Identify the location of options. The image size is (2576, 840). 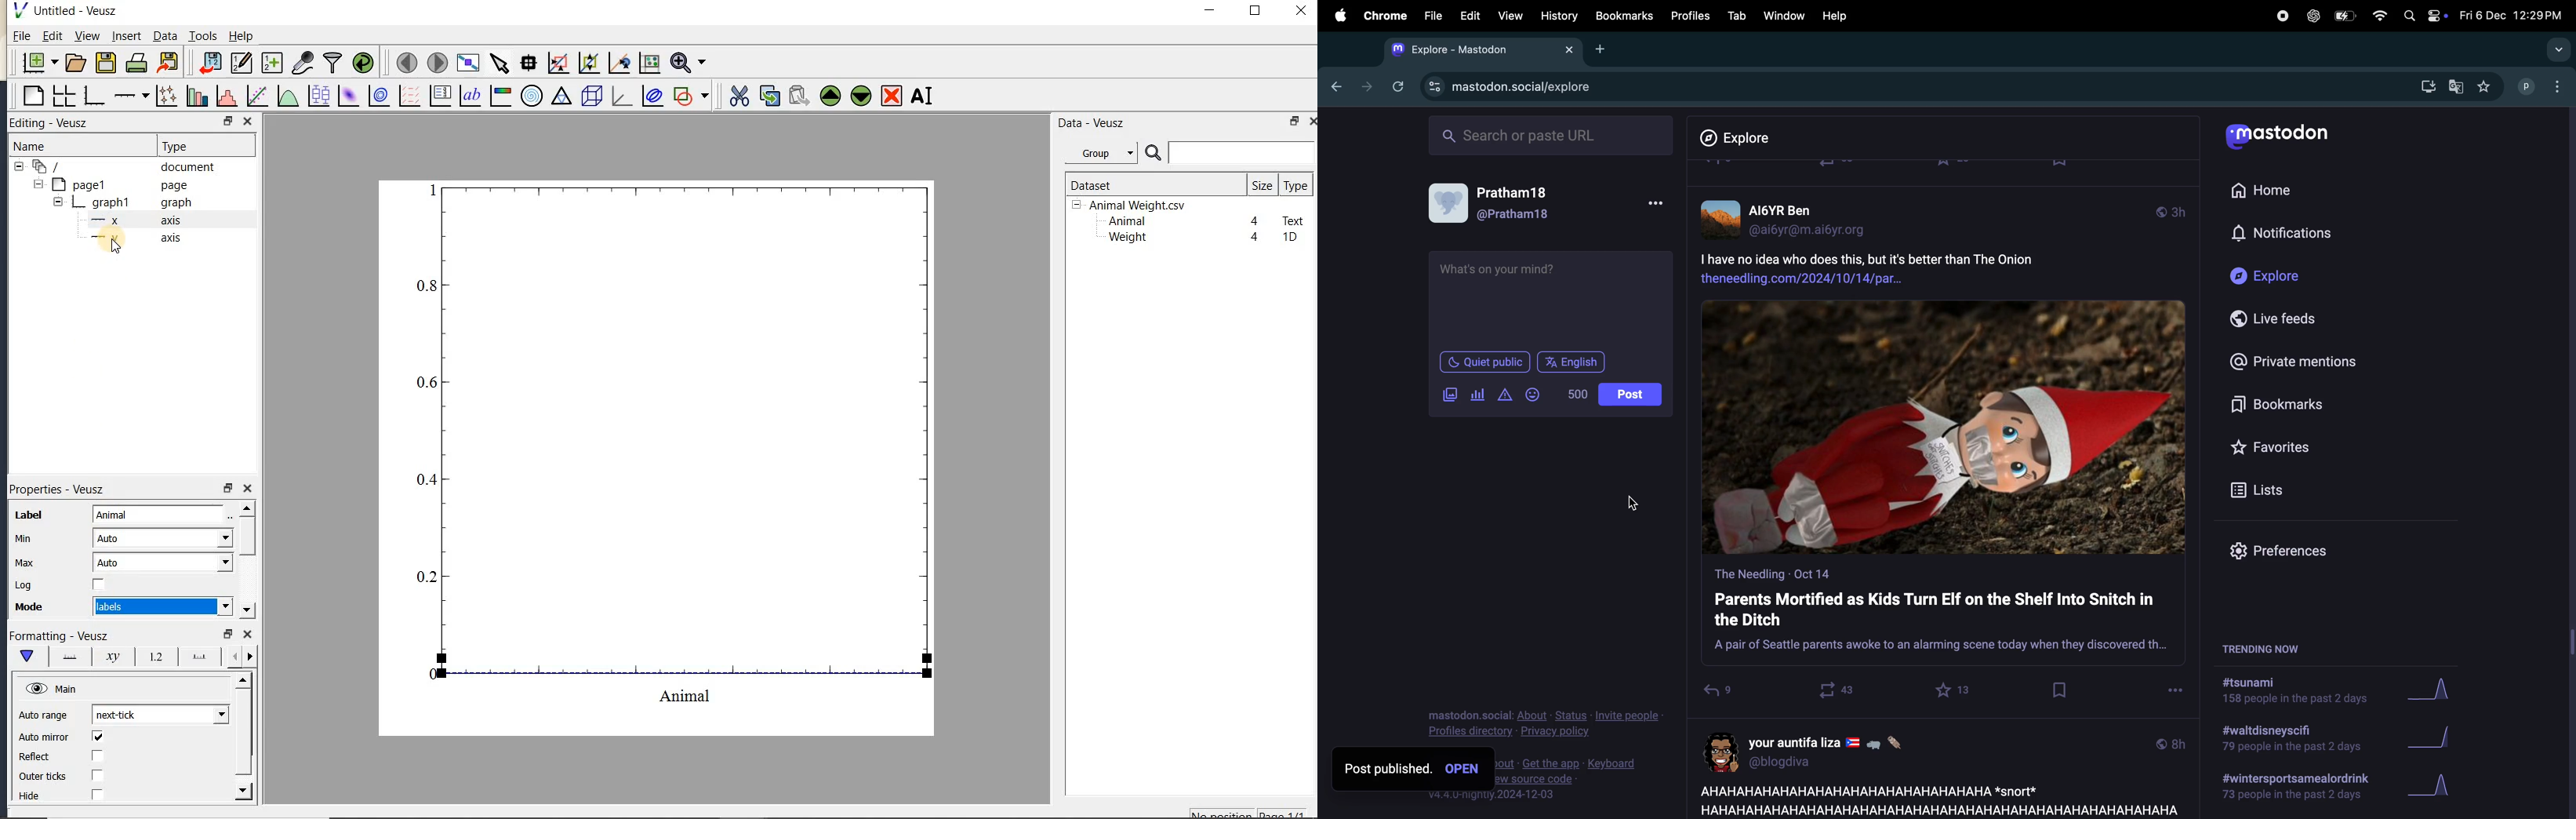
(2175, 687).